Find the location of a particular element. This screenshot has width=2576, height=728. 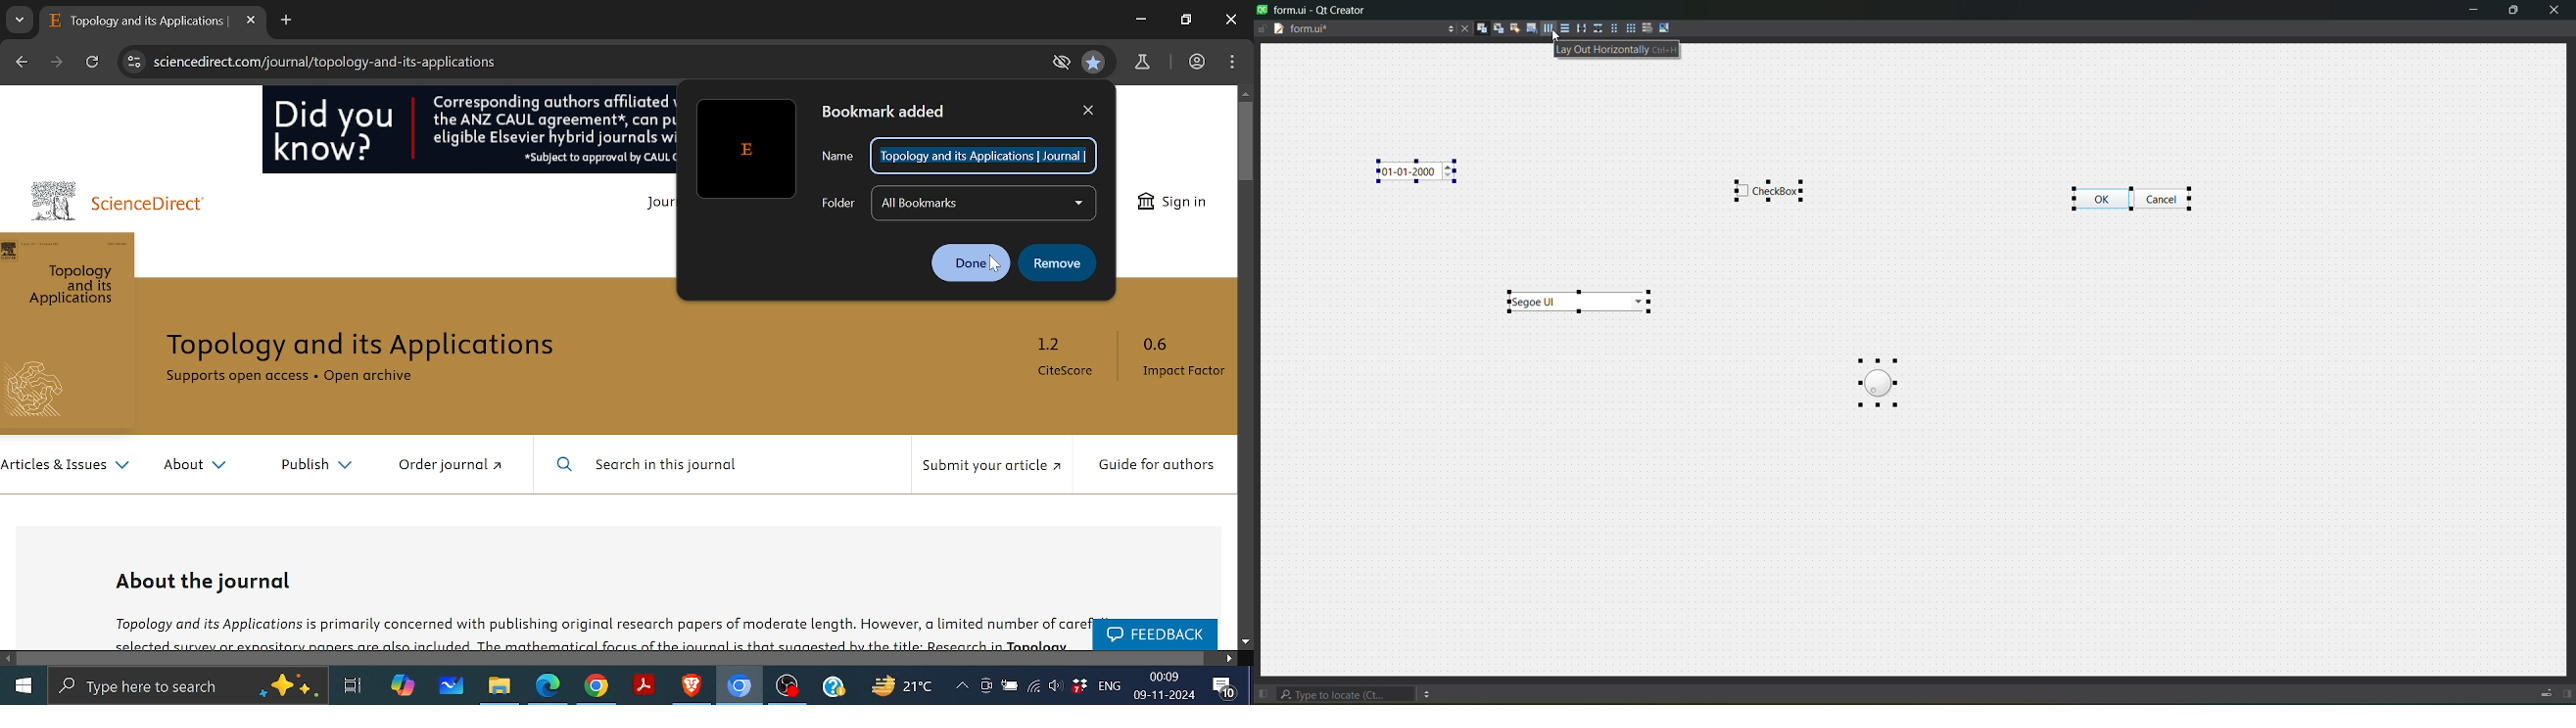

object is located at coordinates (1575, 300).